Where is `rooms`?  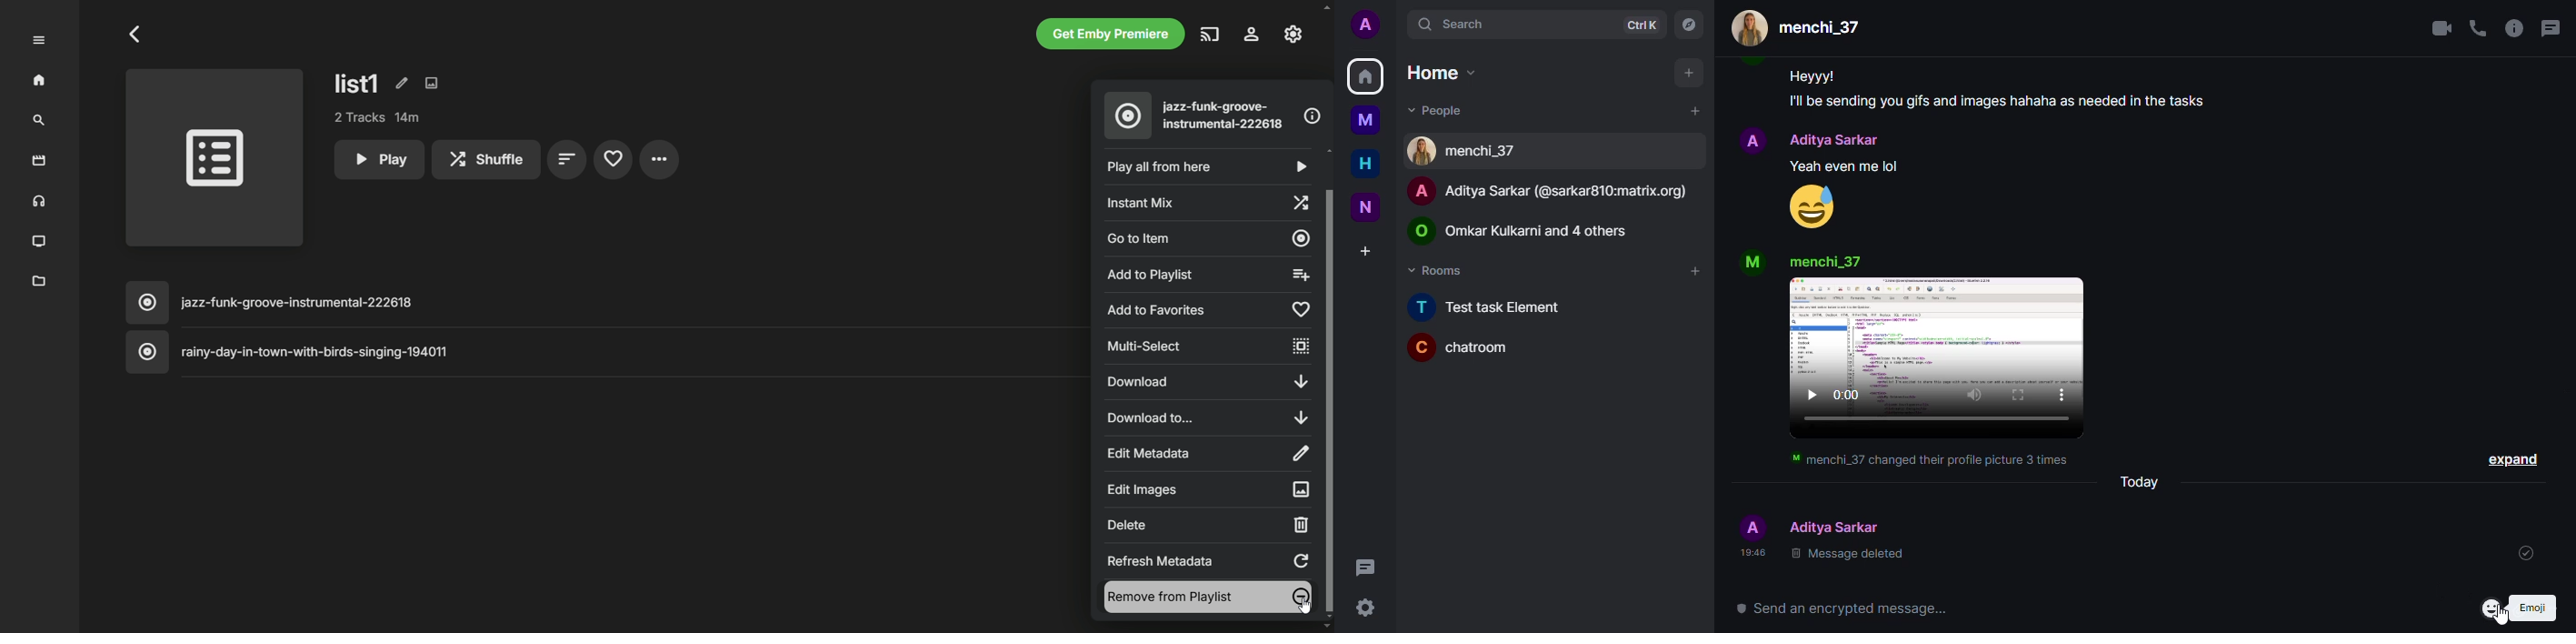 rooms is located at coordinates (1439, 270).